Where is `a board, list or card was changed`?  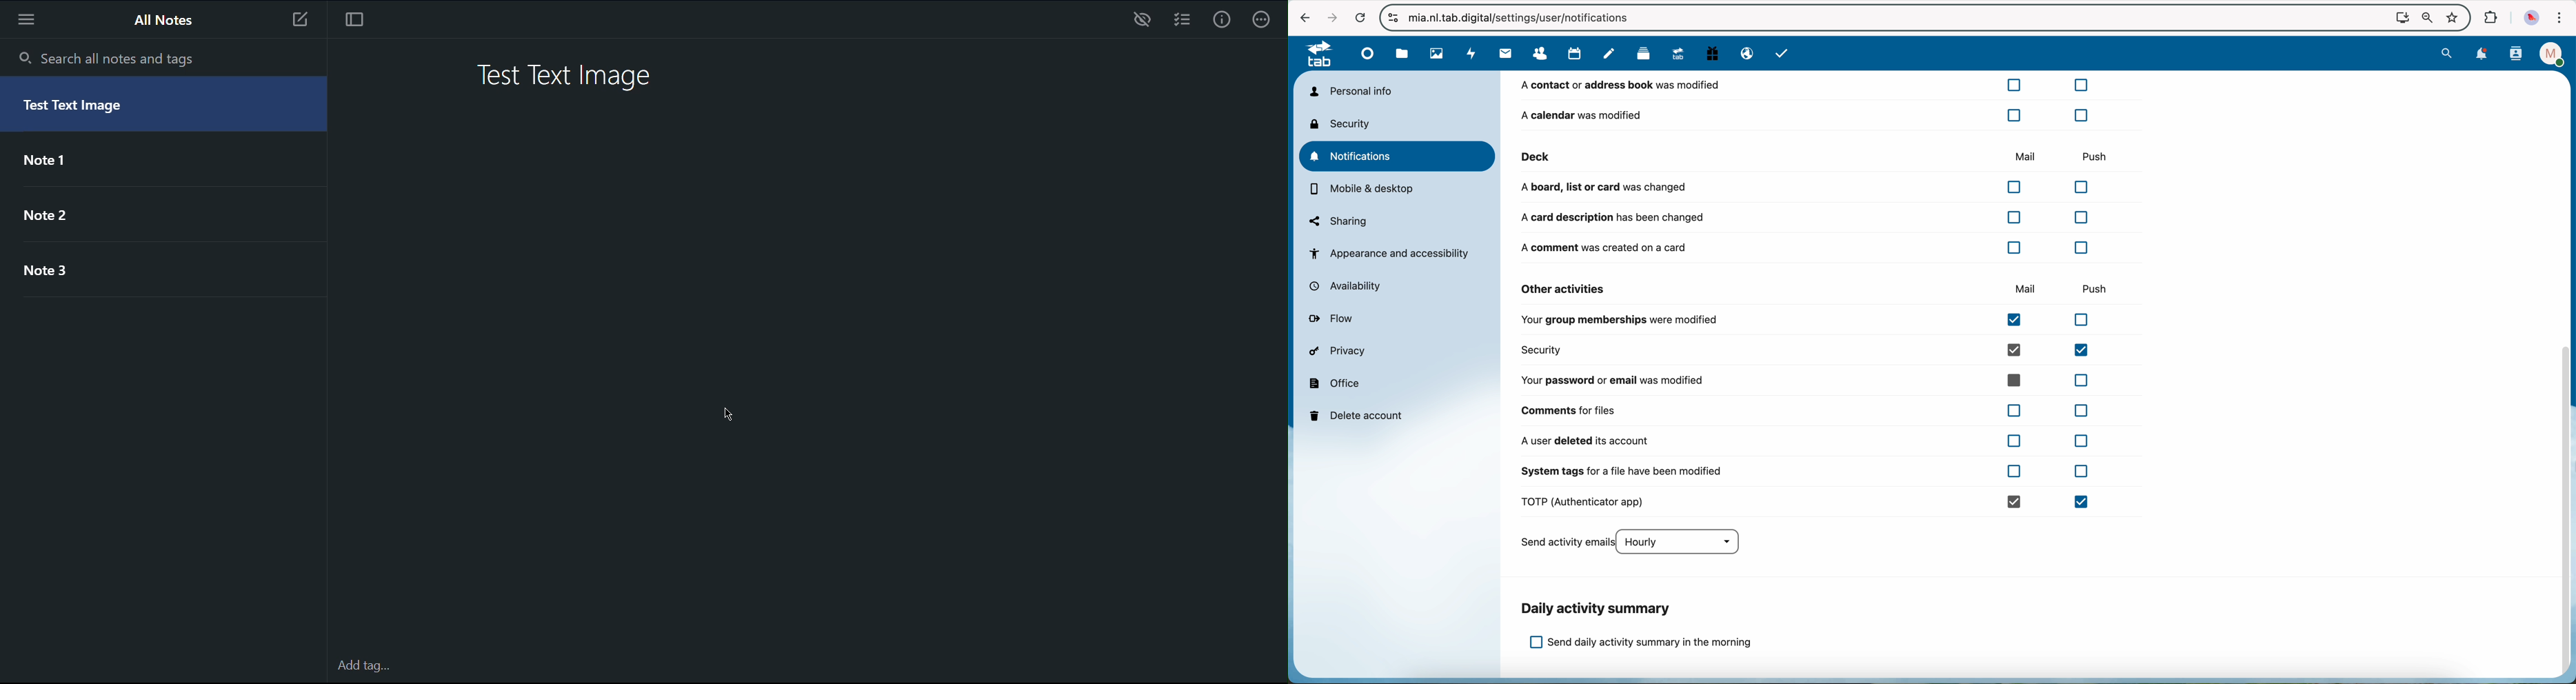
a board, list or card was changed is located at coordinates (1810, 187).